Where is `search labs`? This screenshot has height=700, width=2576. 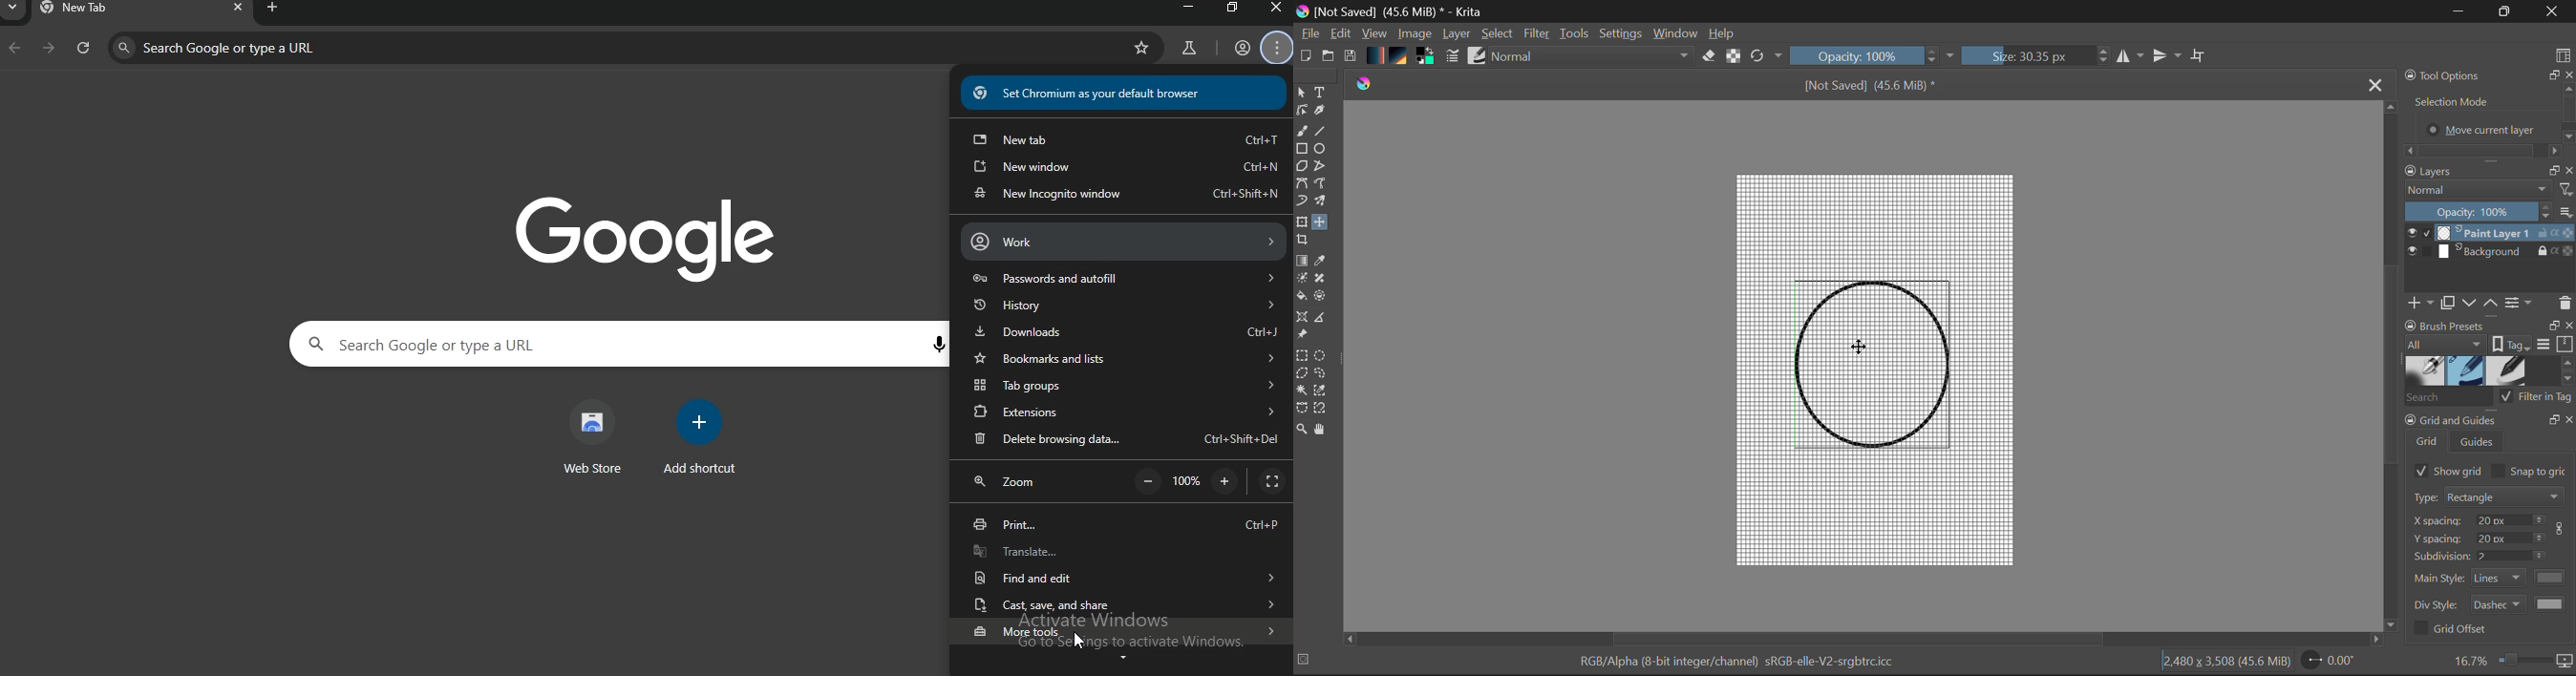
search labs is located at coordinates (1185, 52).